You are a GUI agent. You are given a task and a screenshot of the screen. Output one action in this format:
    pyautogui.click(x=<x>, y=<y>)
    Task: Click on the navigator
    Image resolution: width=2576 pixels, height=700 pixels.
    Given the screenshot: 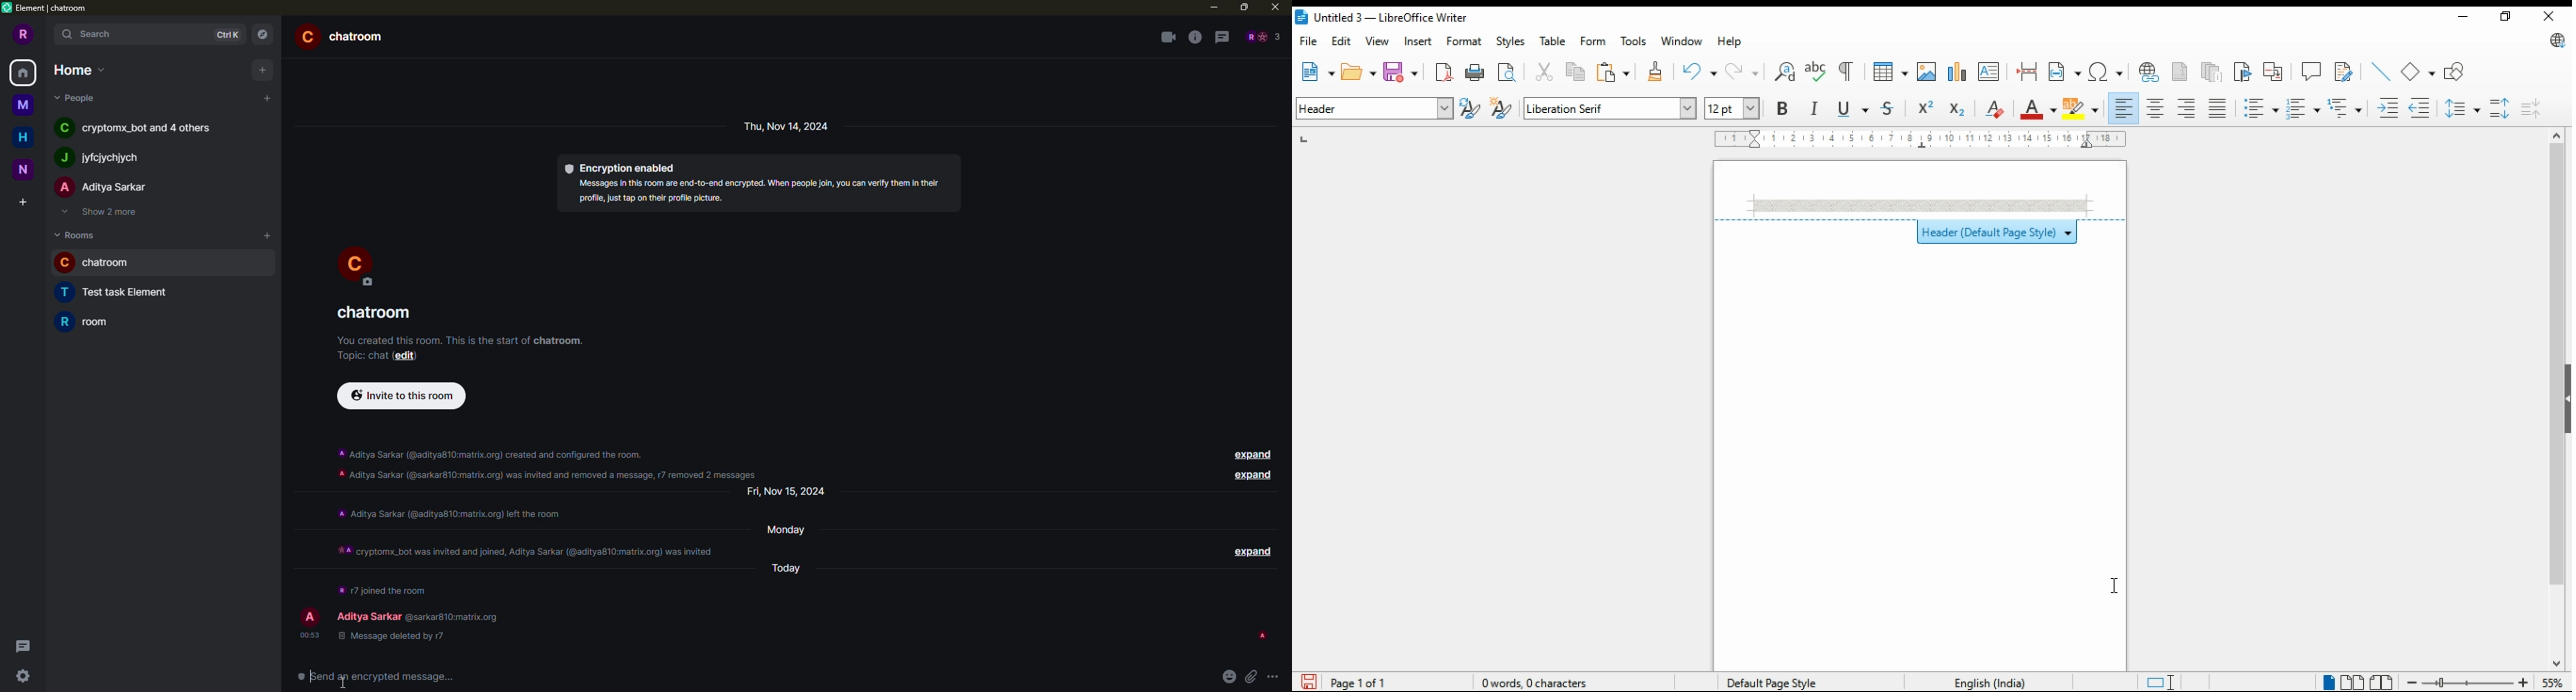 What is the action you would take?
    pyautogui.click(x=263, y=34)
    